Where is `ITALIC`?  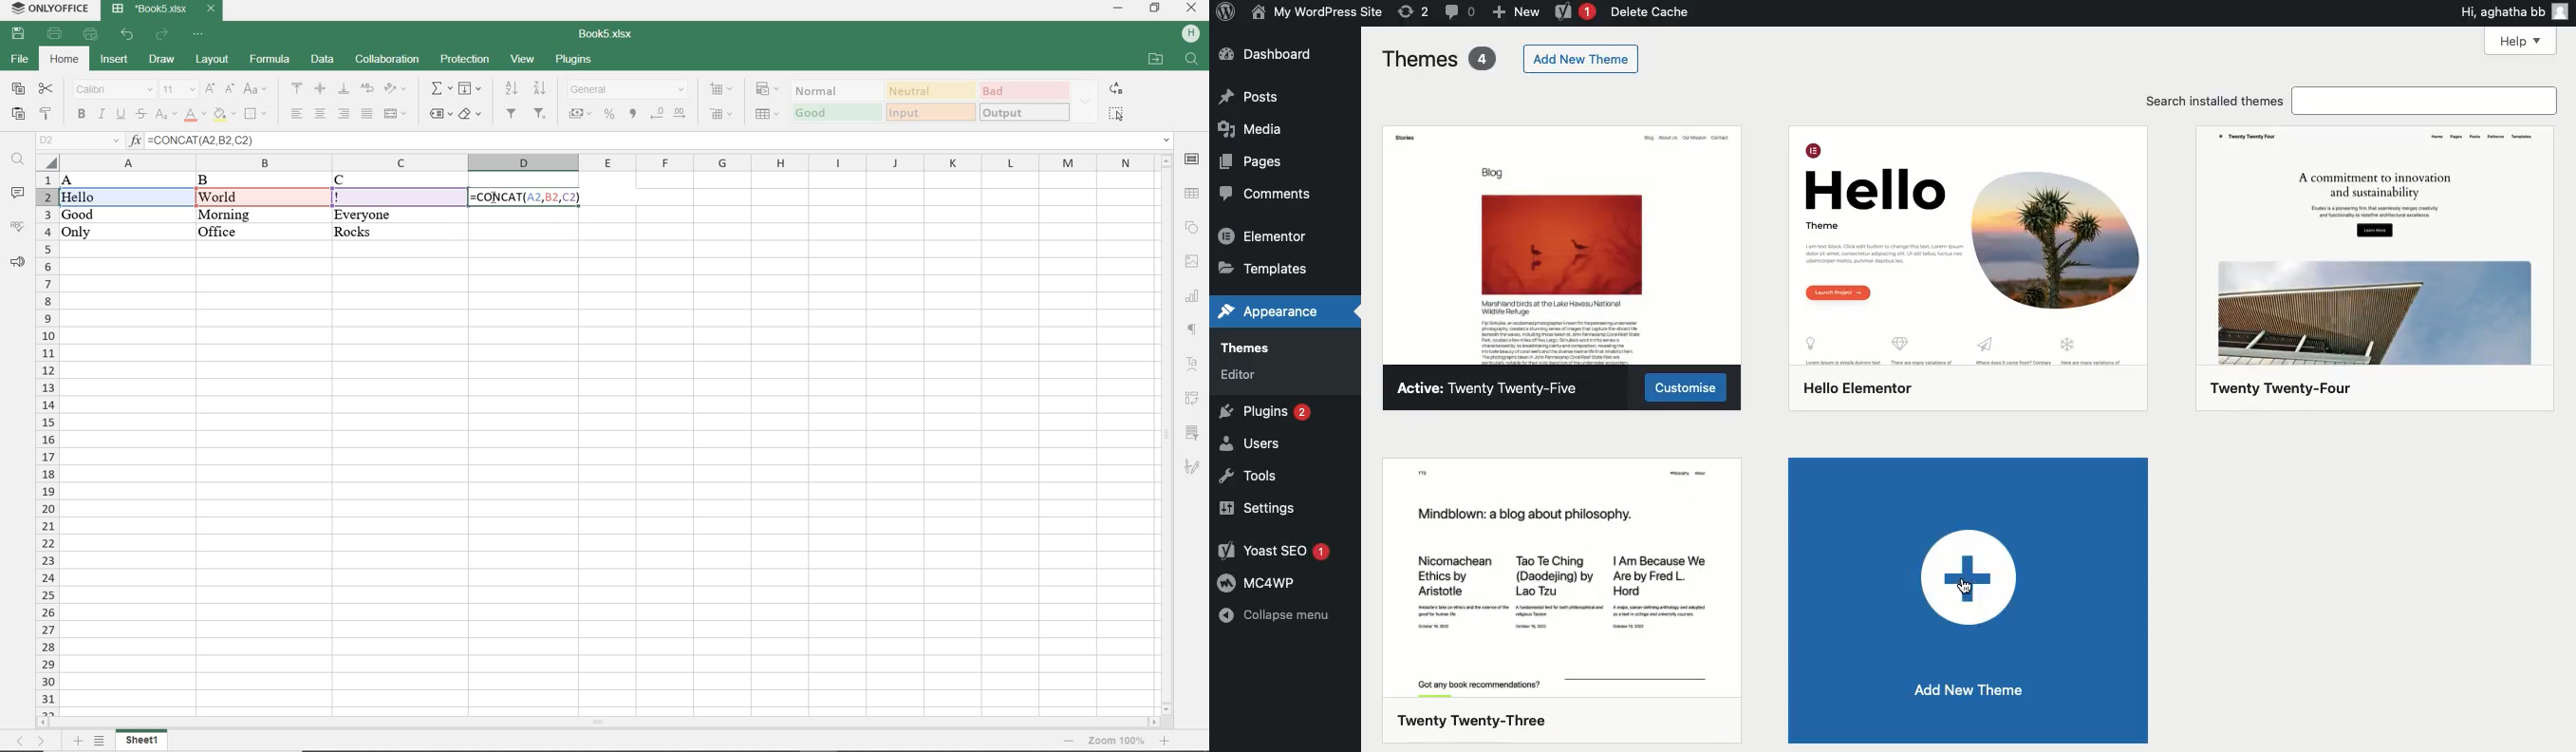 ITALIC is located at coordinates (101, 115).